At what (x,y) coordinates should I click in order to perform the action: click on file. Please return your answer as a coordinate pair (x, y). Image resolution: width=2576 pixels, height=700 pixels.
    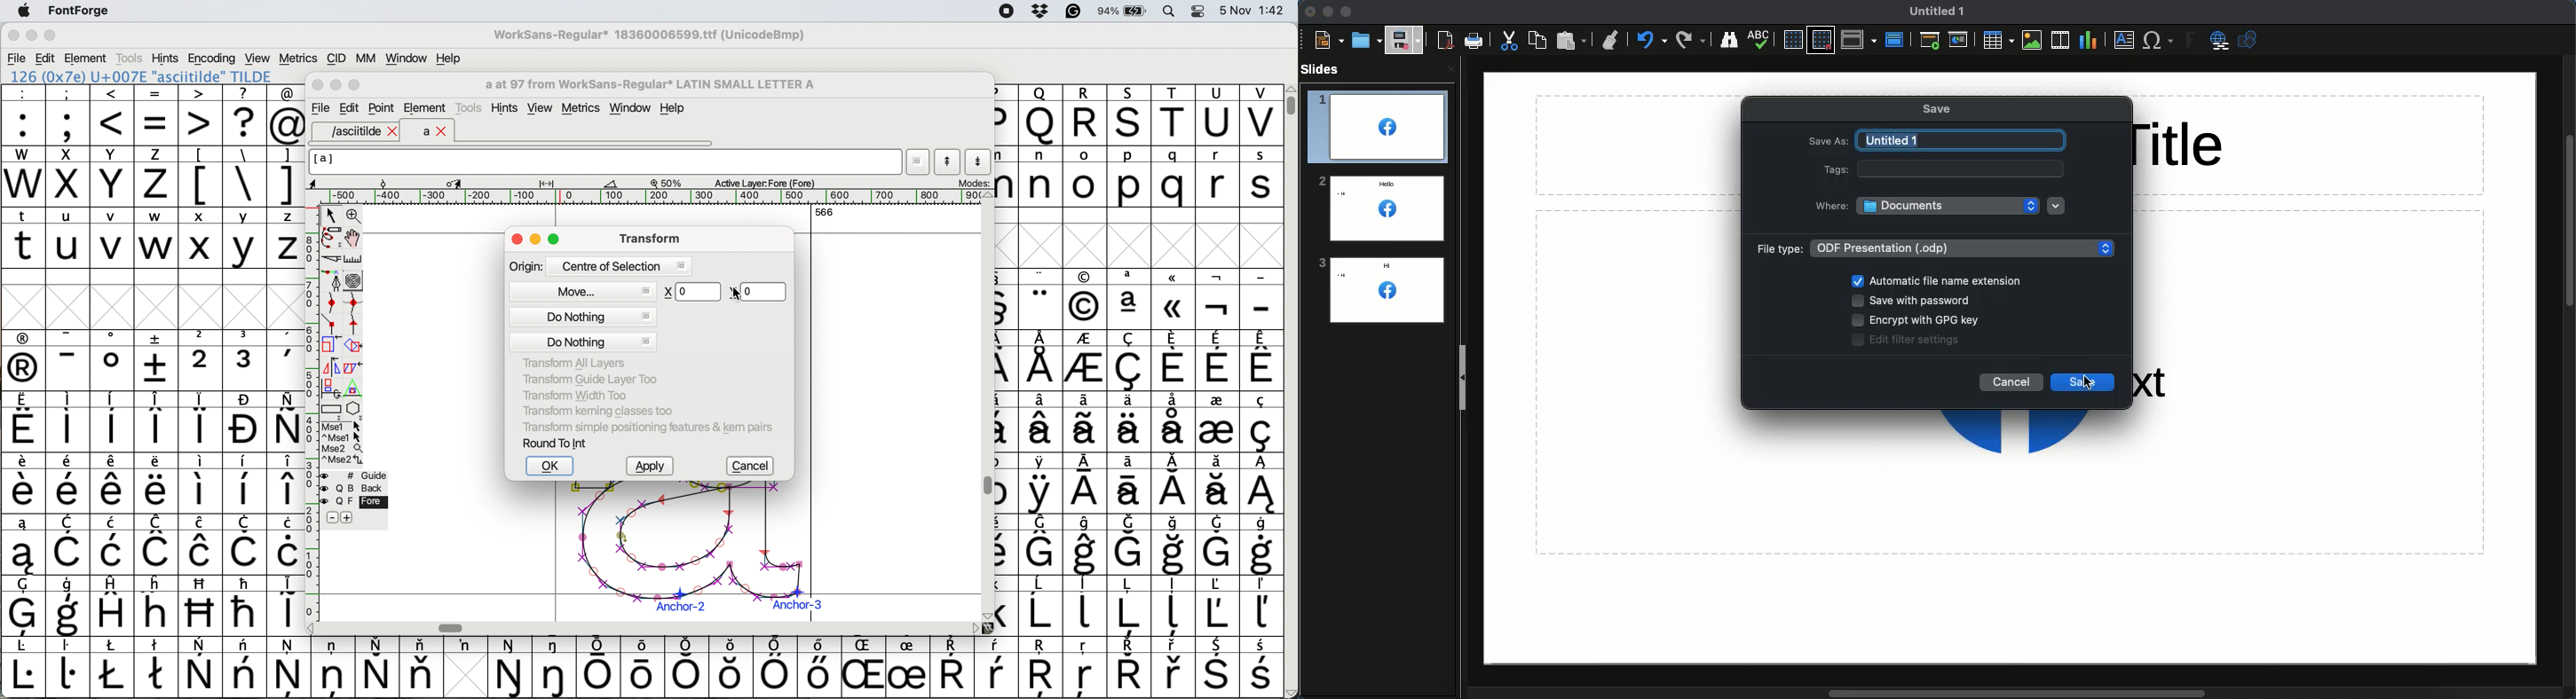
    Looking at the image, I should click on (17, 59).